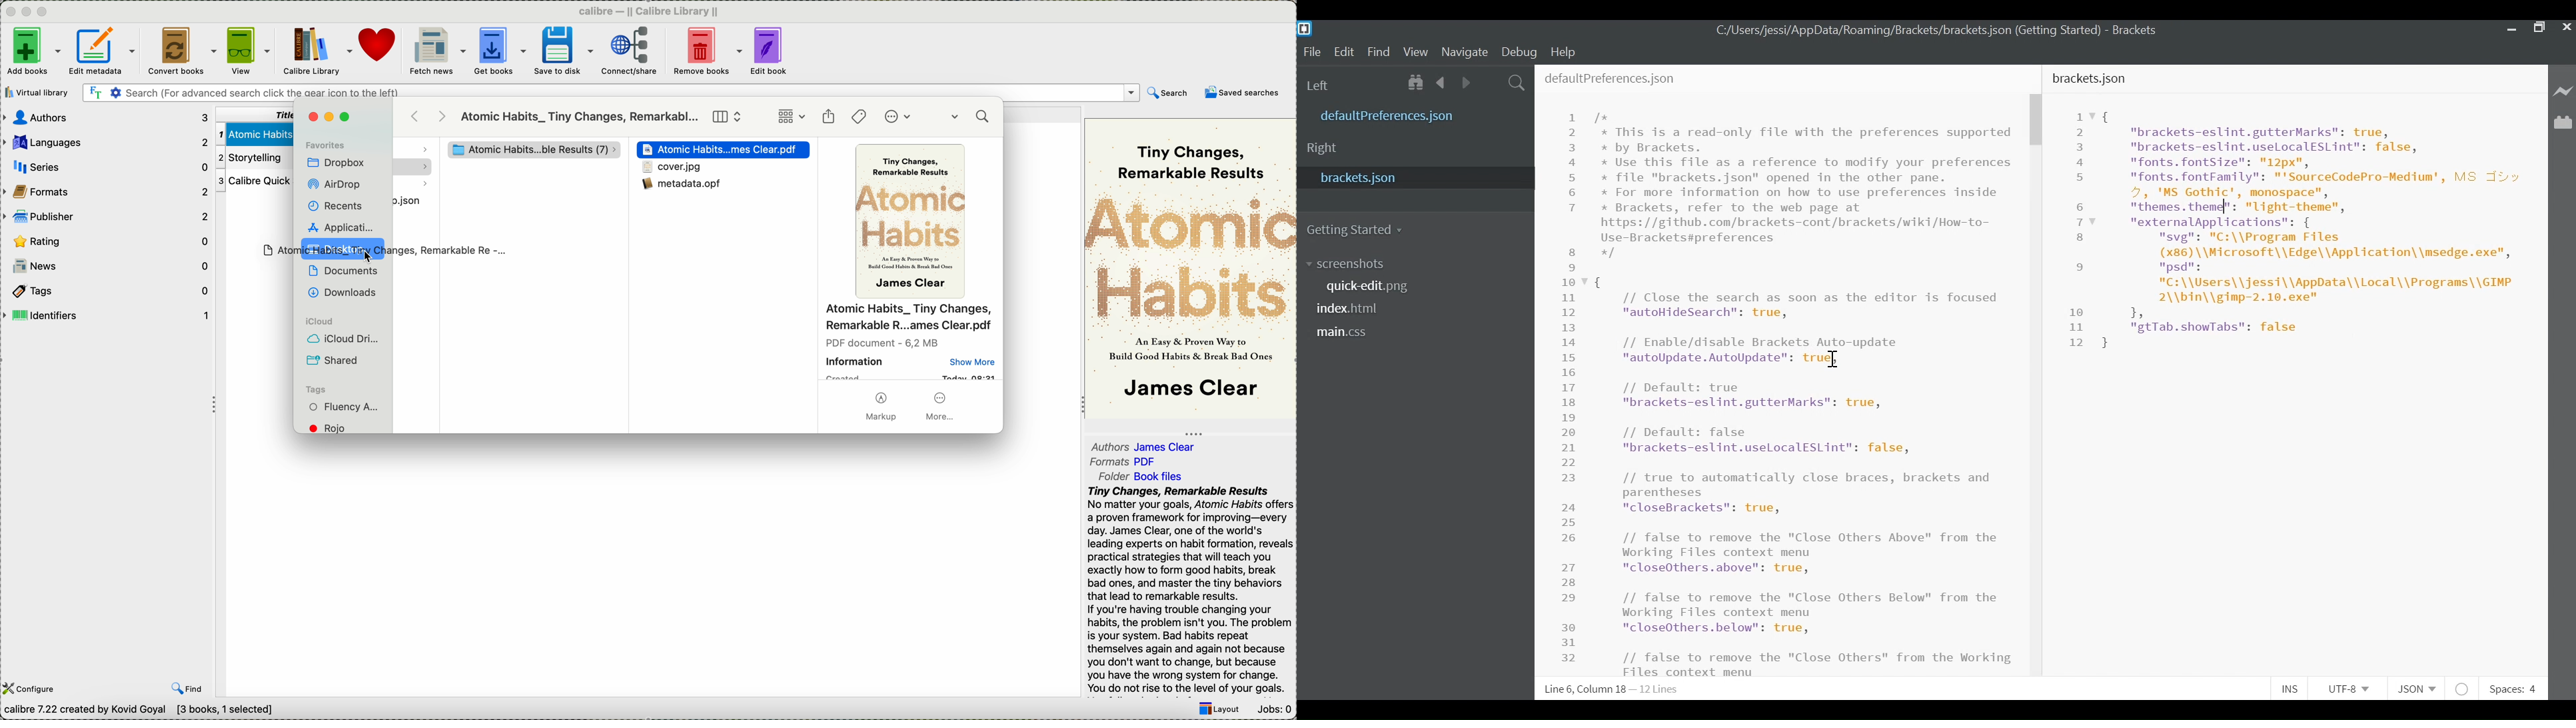  I want to click on Spaces, so click(2515, 689).